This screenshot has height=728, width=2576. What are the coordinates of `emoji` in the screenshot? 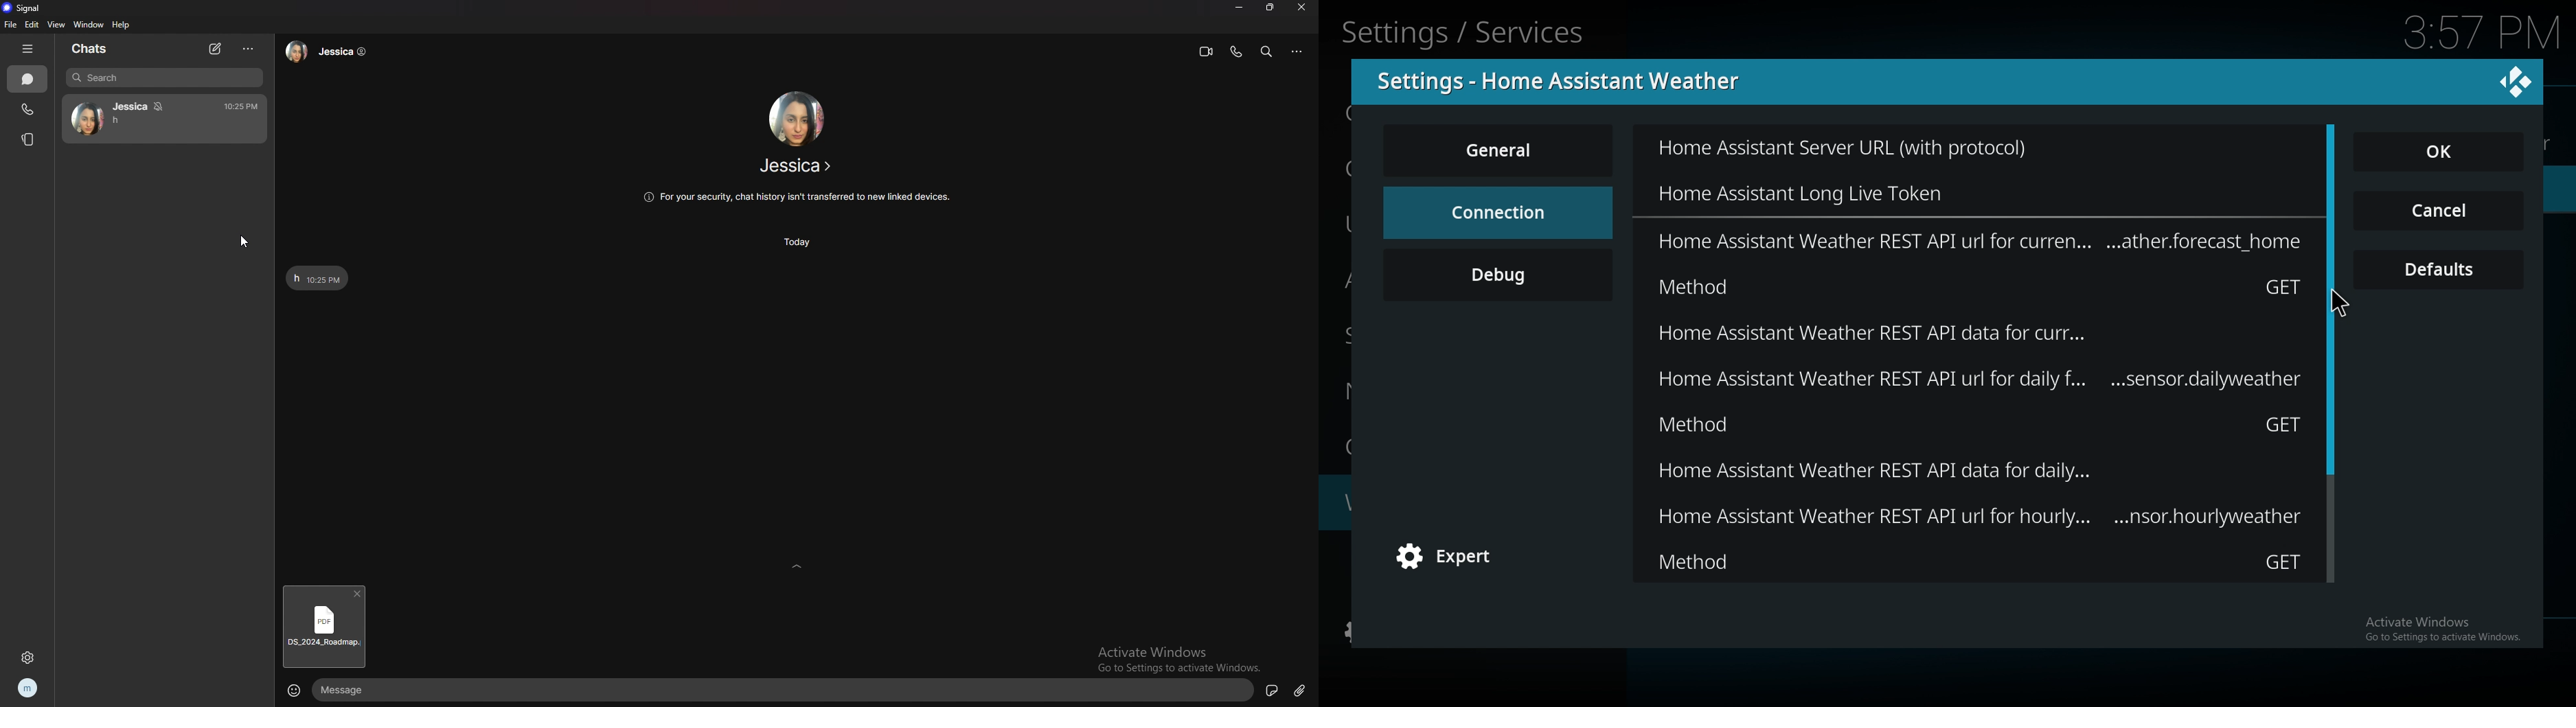 It's located at (295, 689).